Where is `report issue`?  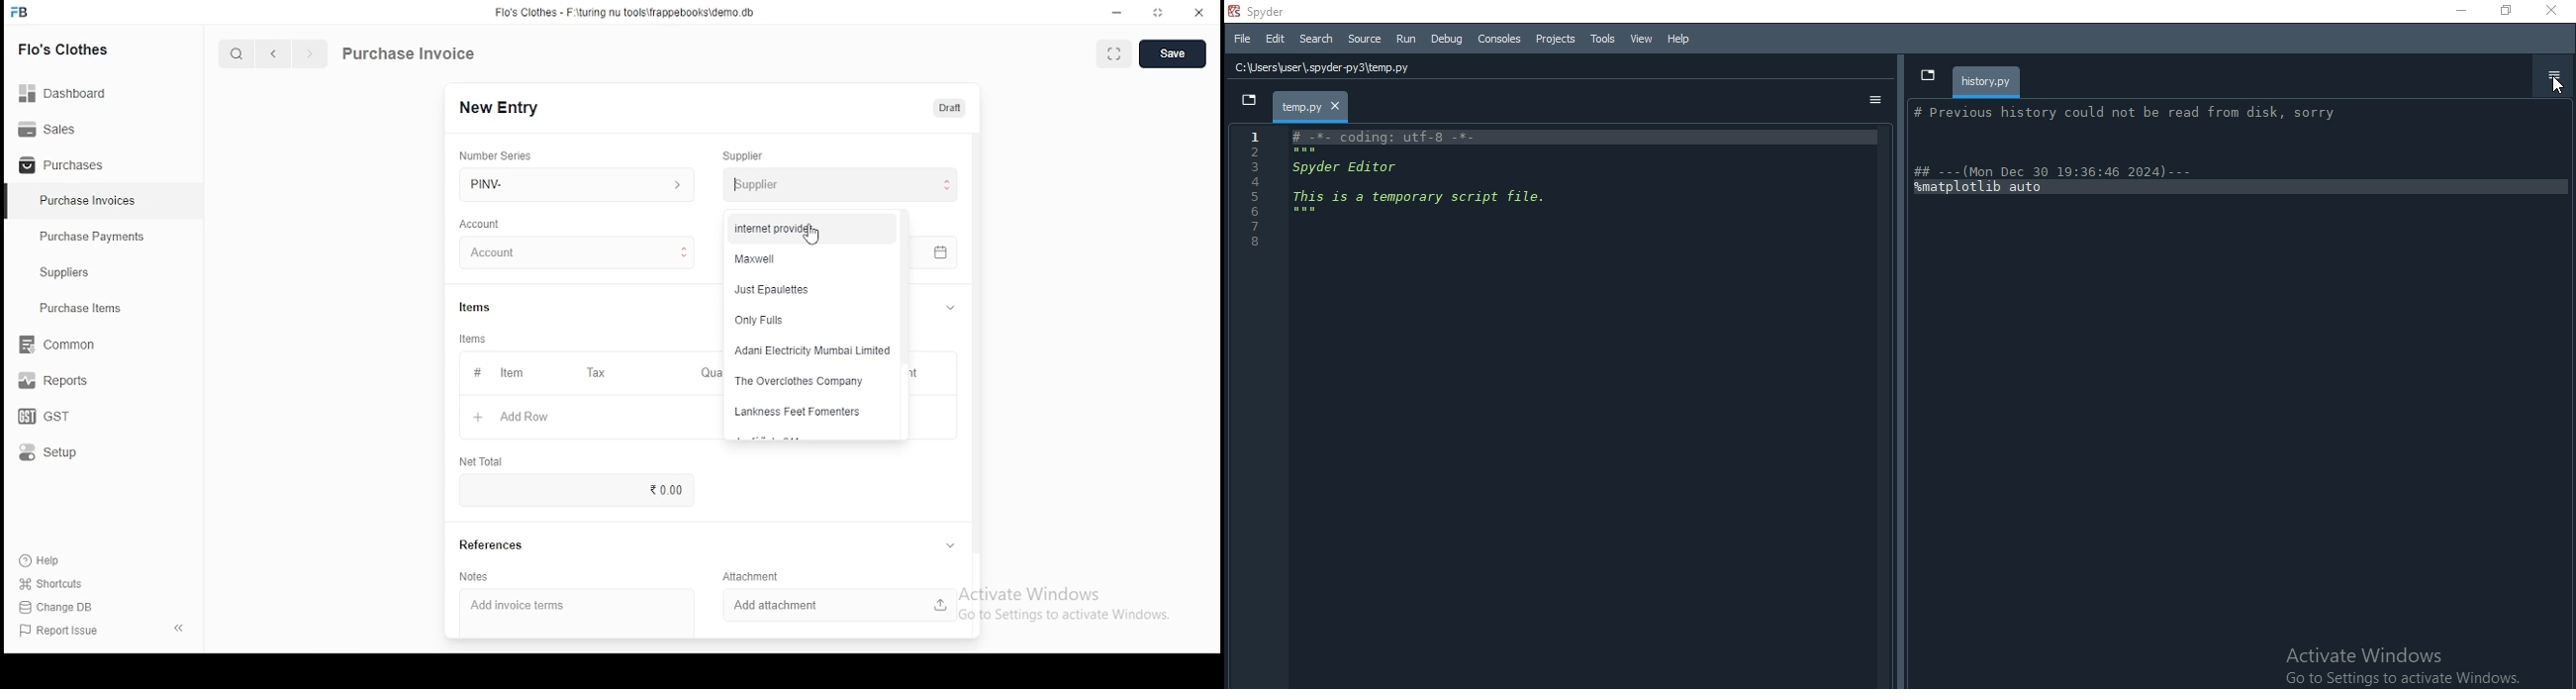
report issue is located at coordinates (61, 632).